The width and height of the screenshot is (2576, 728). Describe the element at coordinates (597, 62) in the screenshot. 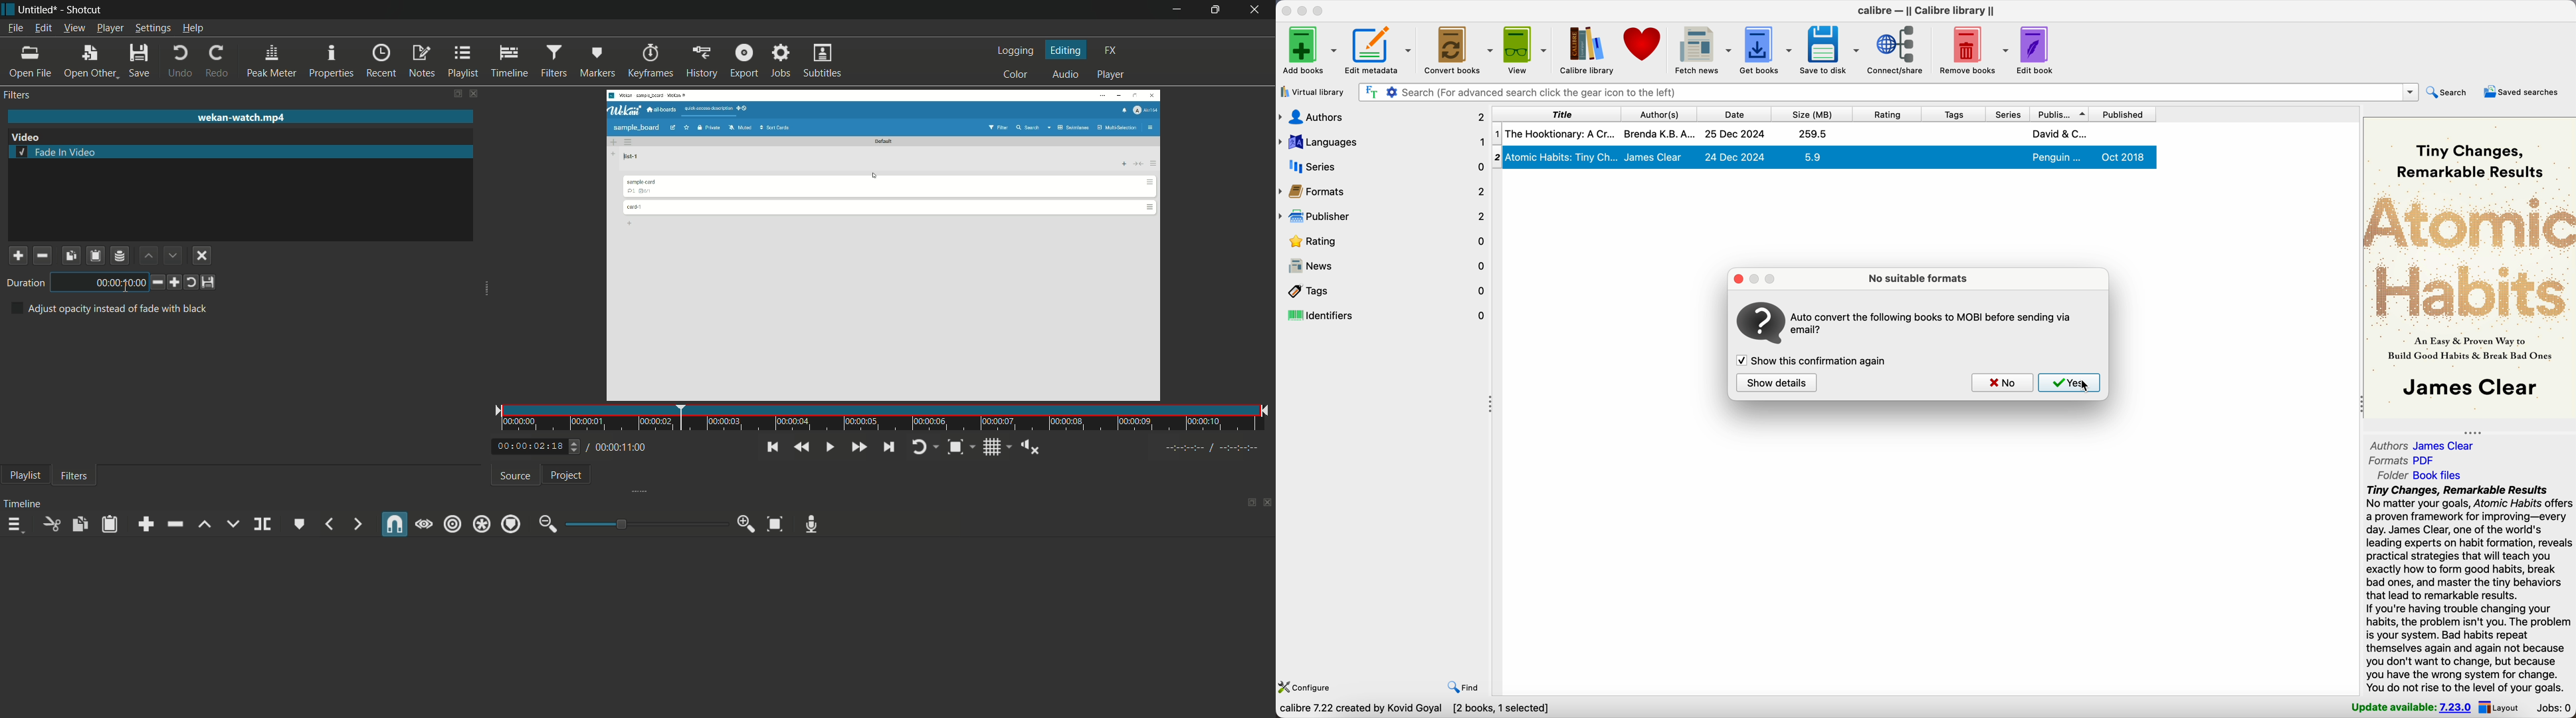

I see `markers` at that location.